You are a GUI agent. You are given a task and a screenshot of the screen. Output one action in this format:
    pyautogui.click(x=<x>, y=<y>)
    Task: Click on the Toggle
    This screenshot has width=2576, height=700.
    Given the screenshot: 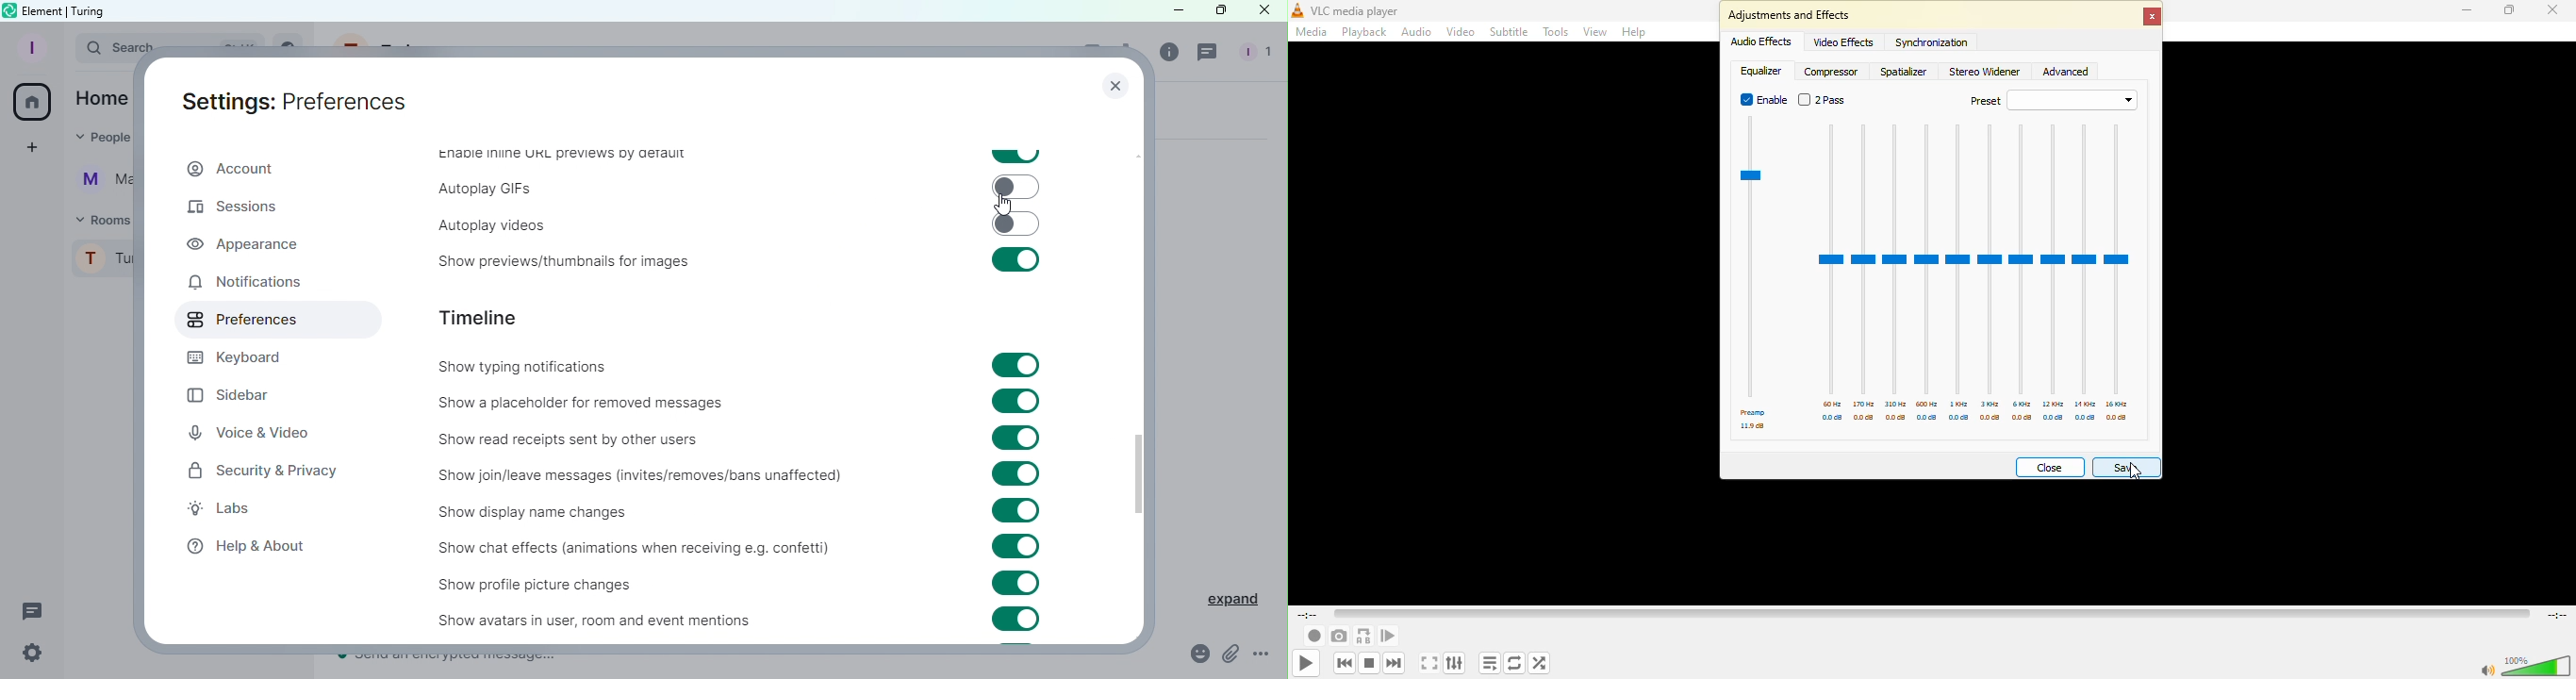 What is the action you would take?
    pyautogui.click(x=1016, y=260)
    